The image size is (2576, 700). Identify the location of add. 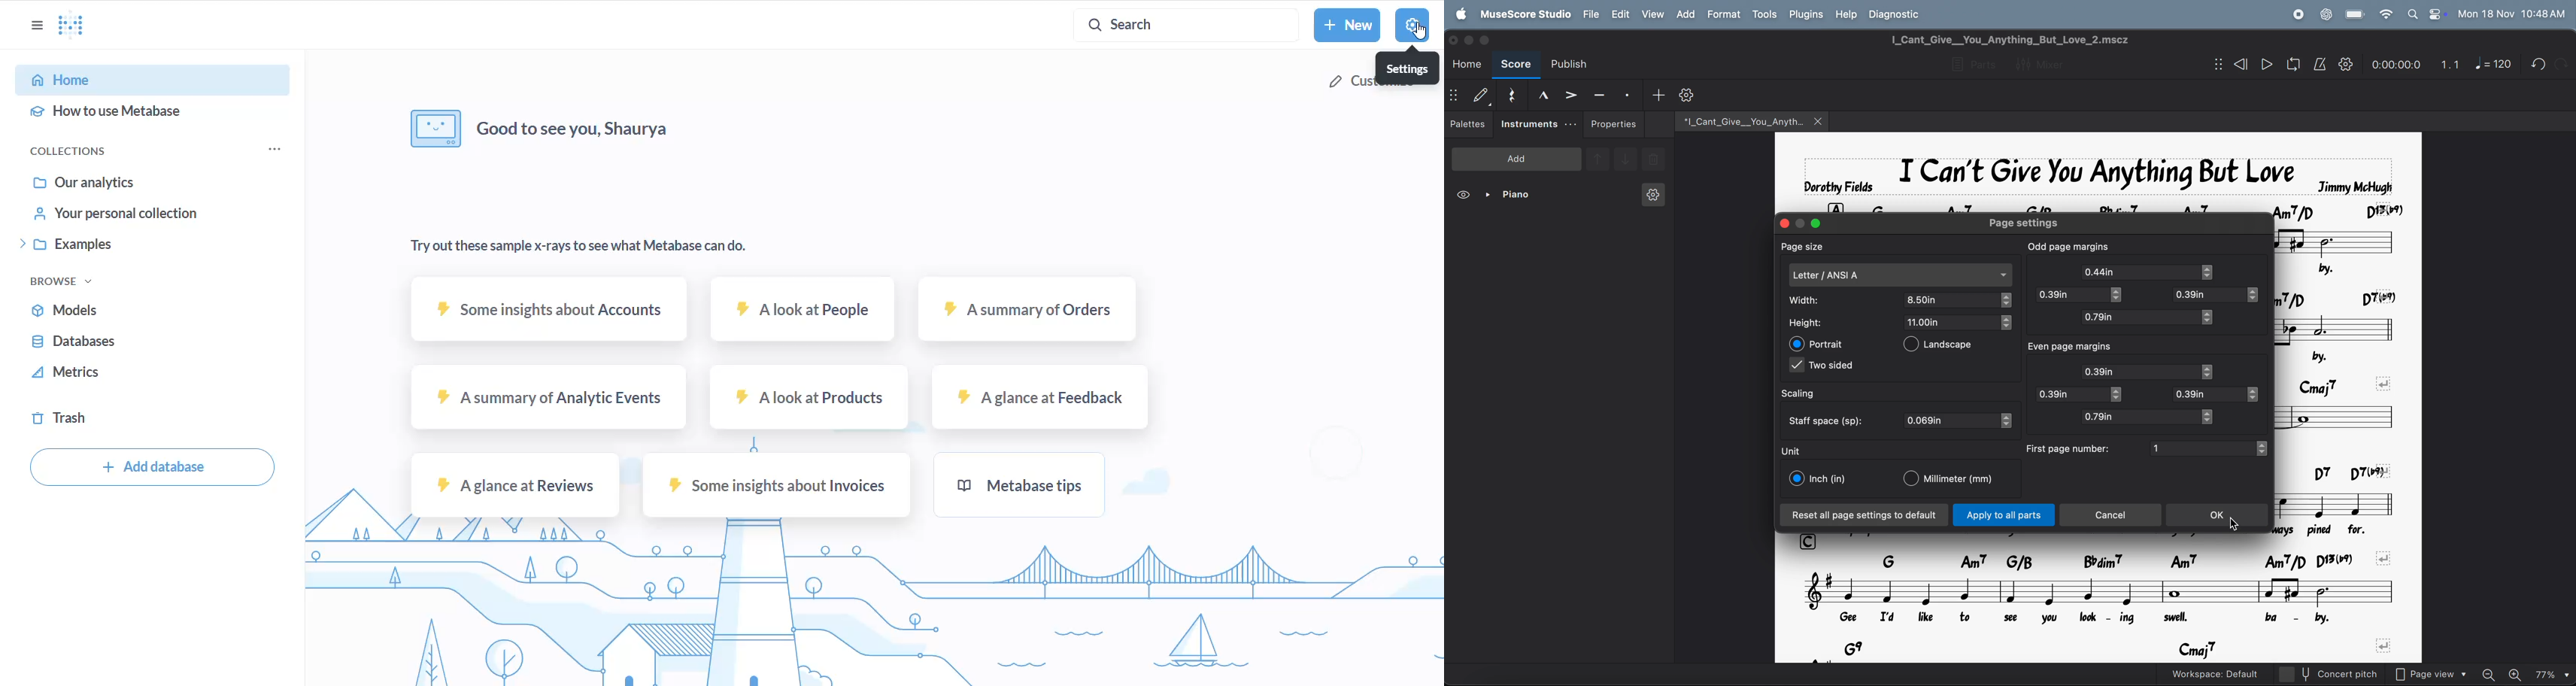
(1658, 94).